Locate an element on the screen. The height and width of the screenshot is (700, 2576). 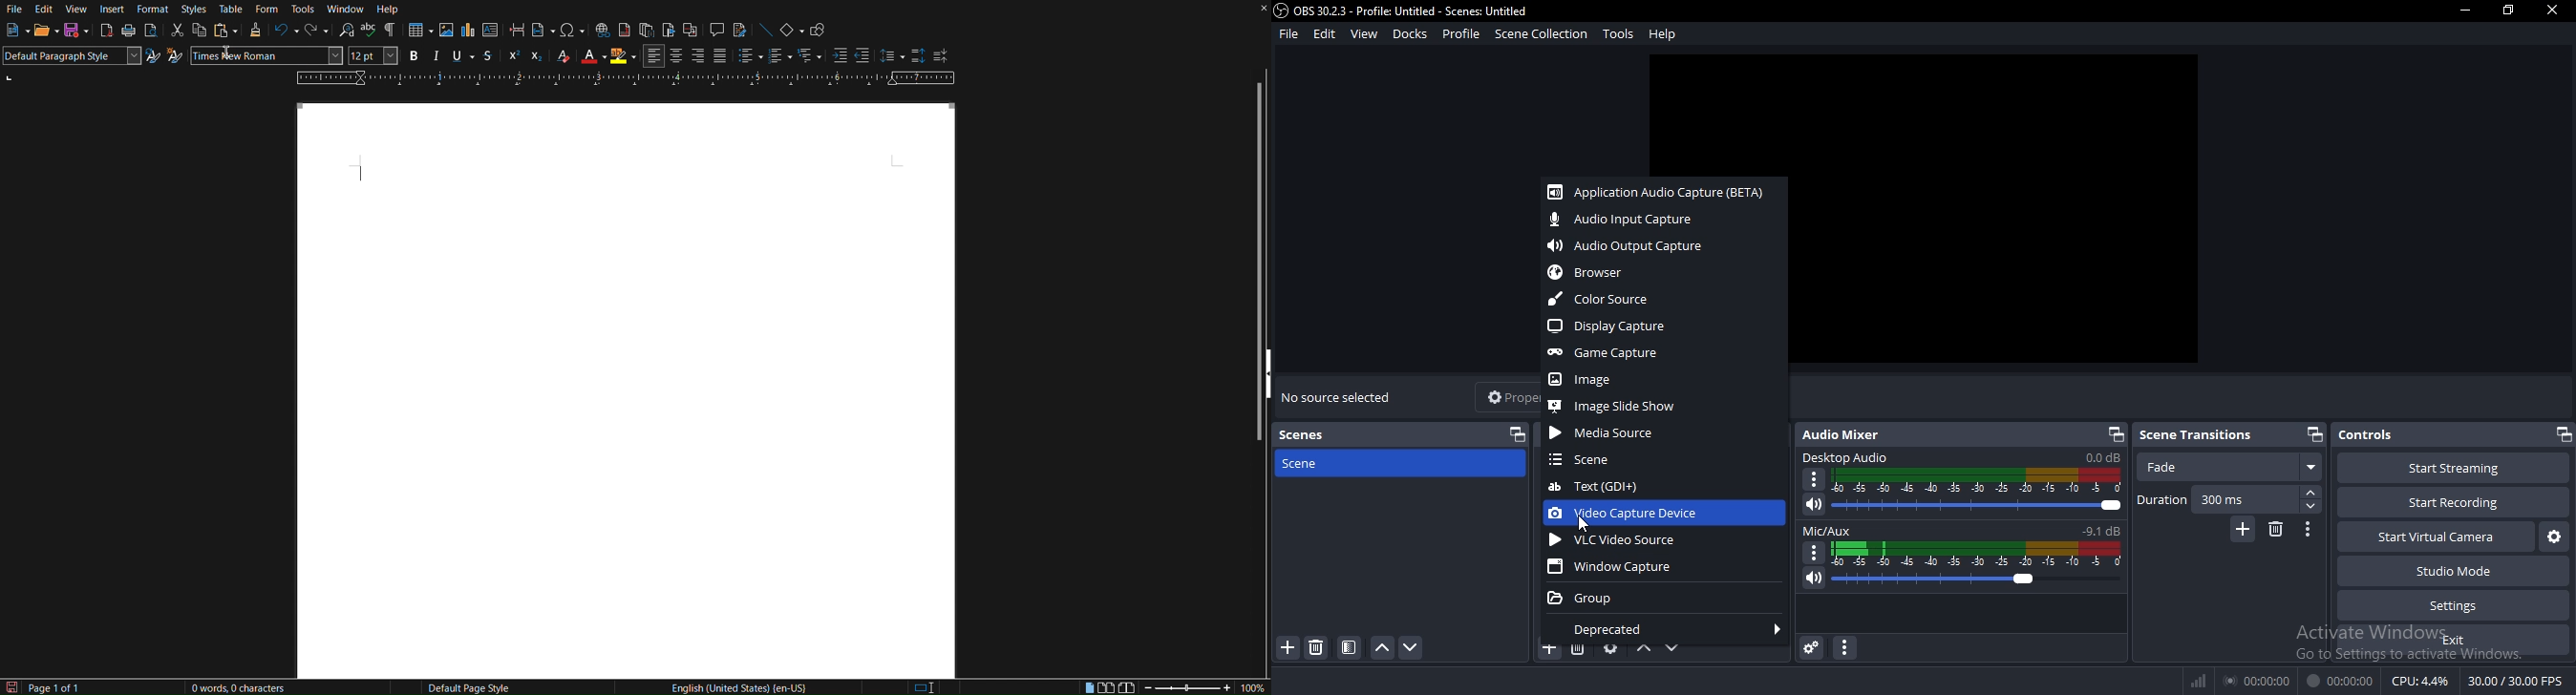
browser is located at coordinates (1598, 271).